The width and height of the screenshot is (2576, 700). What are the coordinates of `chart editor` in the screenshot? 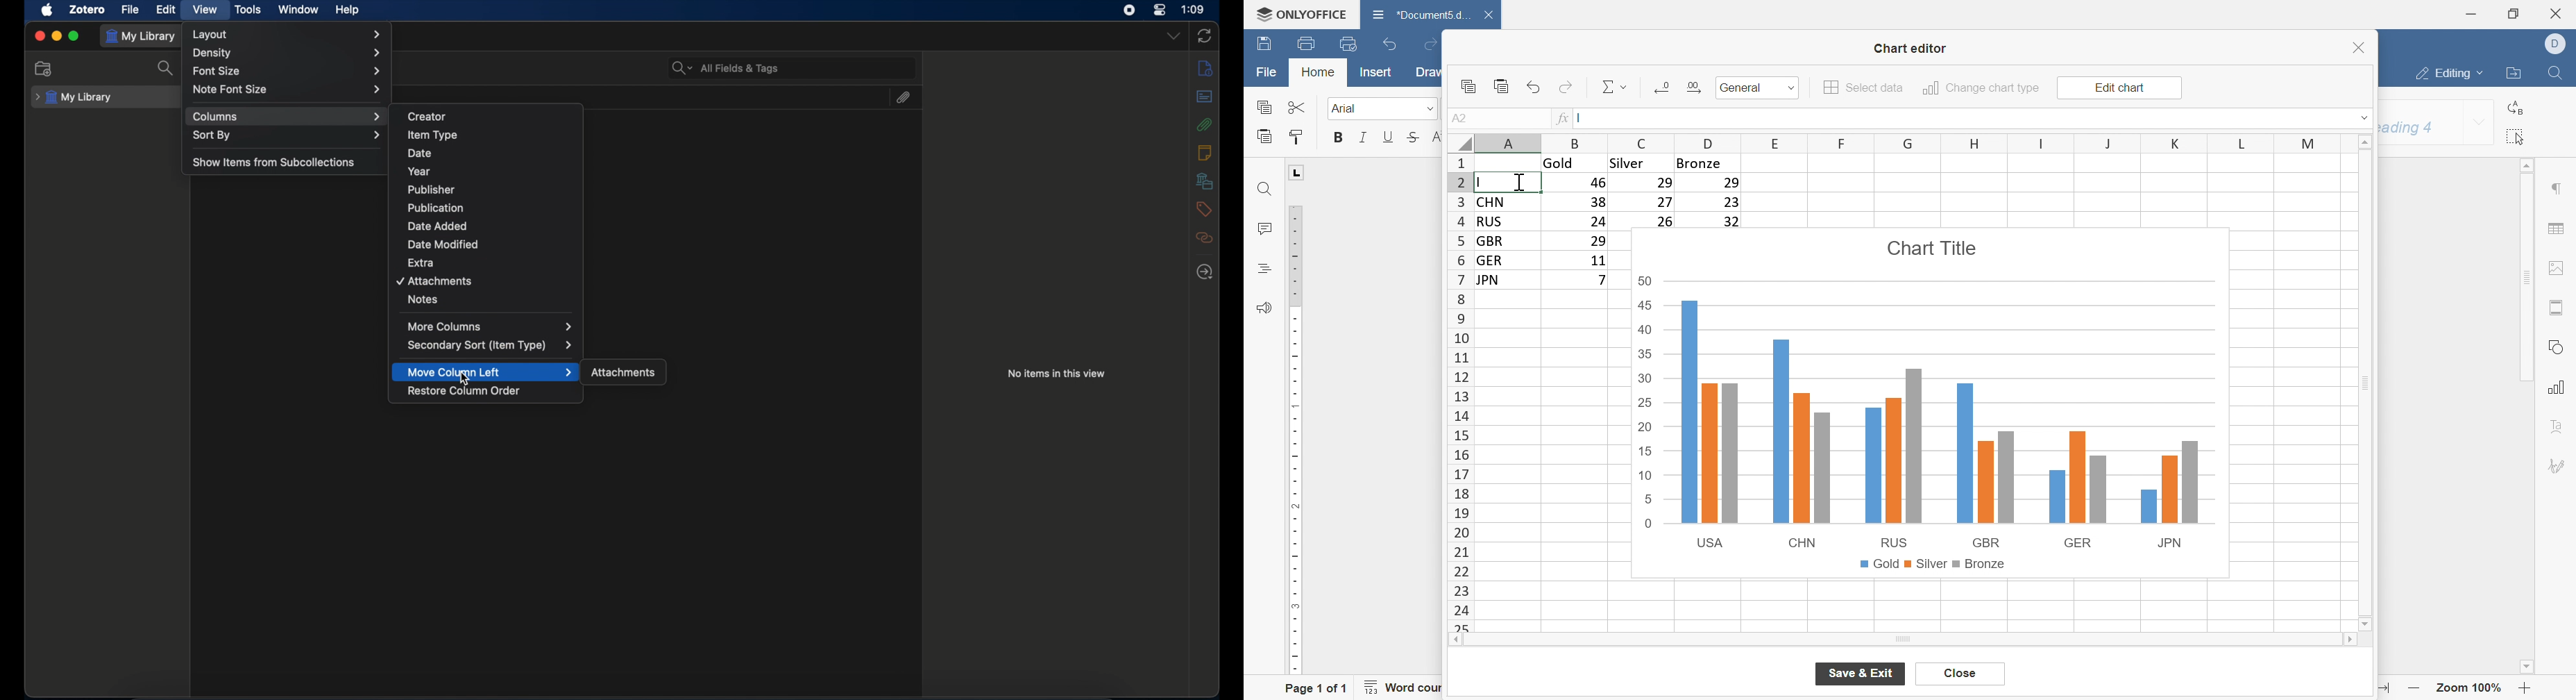 It's located at (1910, 49).